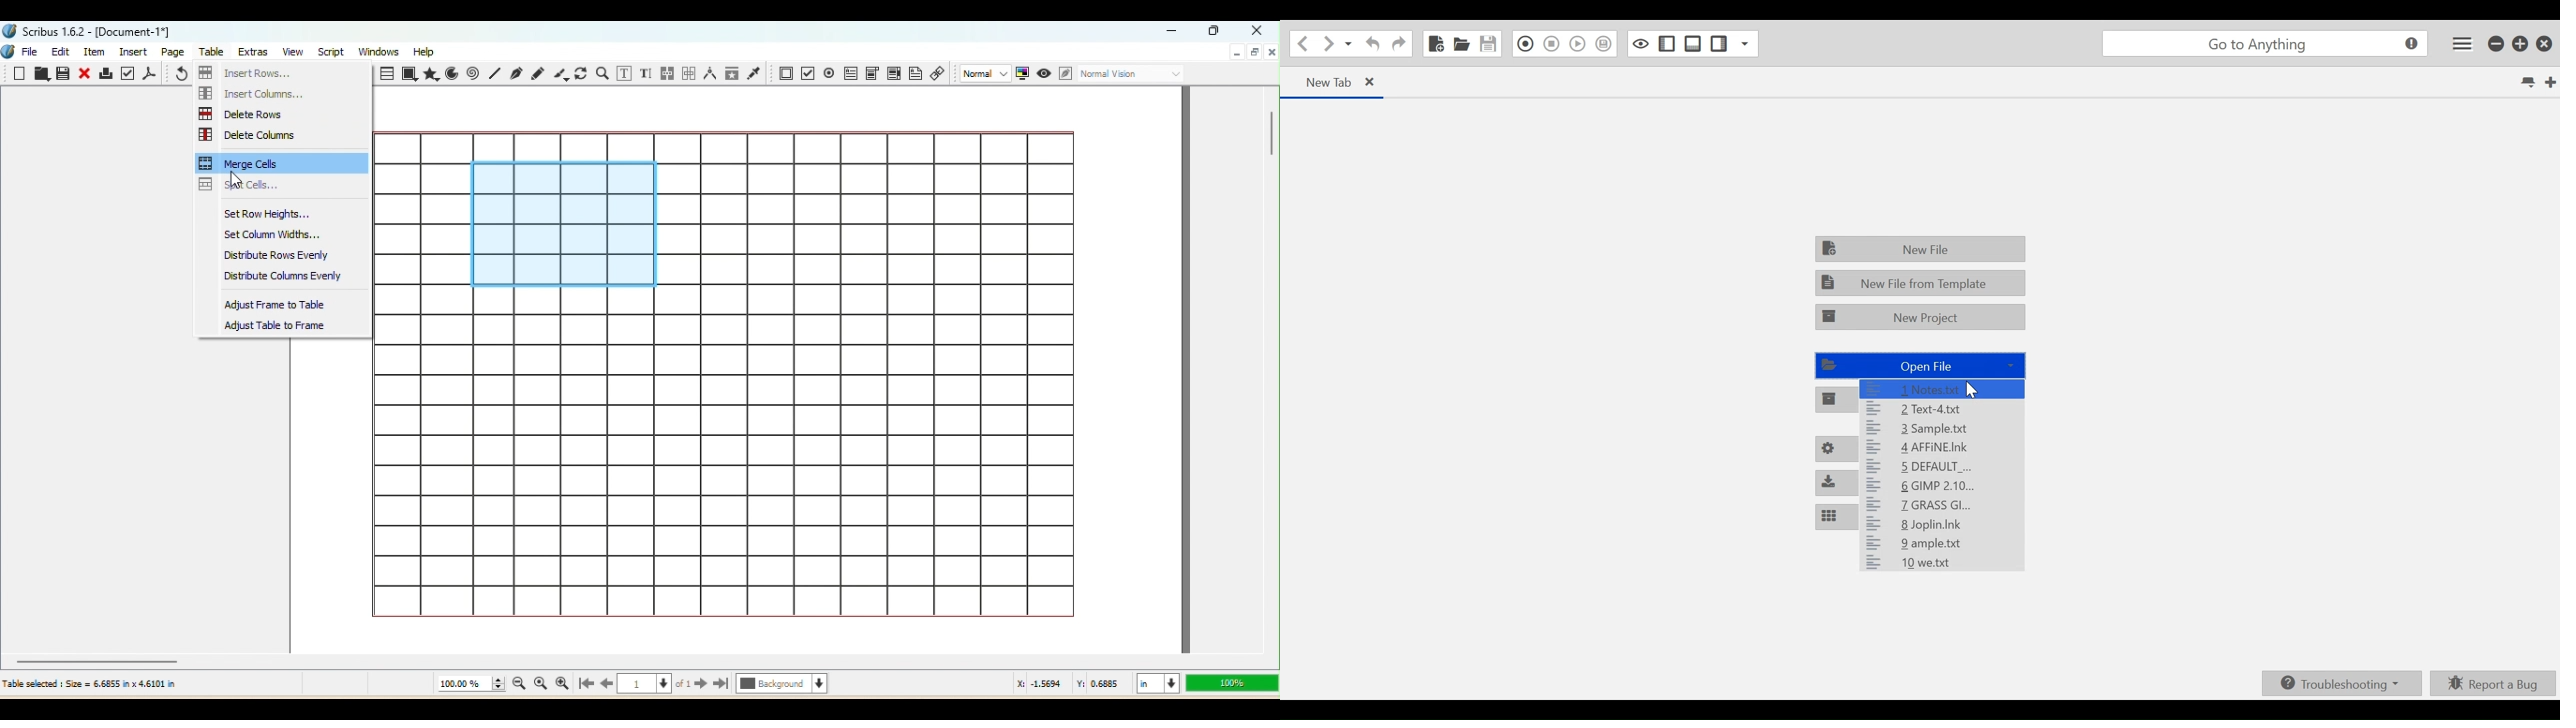 The width and height of the screenshot is (2576, 728). Describe the element at coordinates (1175, 32) in the screenshot. I see `Minimize` at that location.